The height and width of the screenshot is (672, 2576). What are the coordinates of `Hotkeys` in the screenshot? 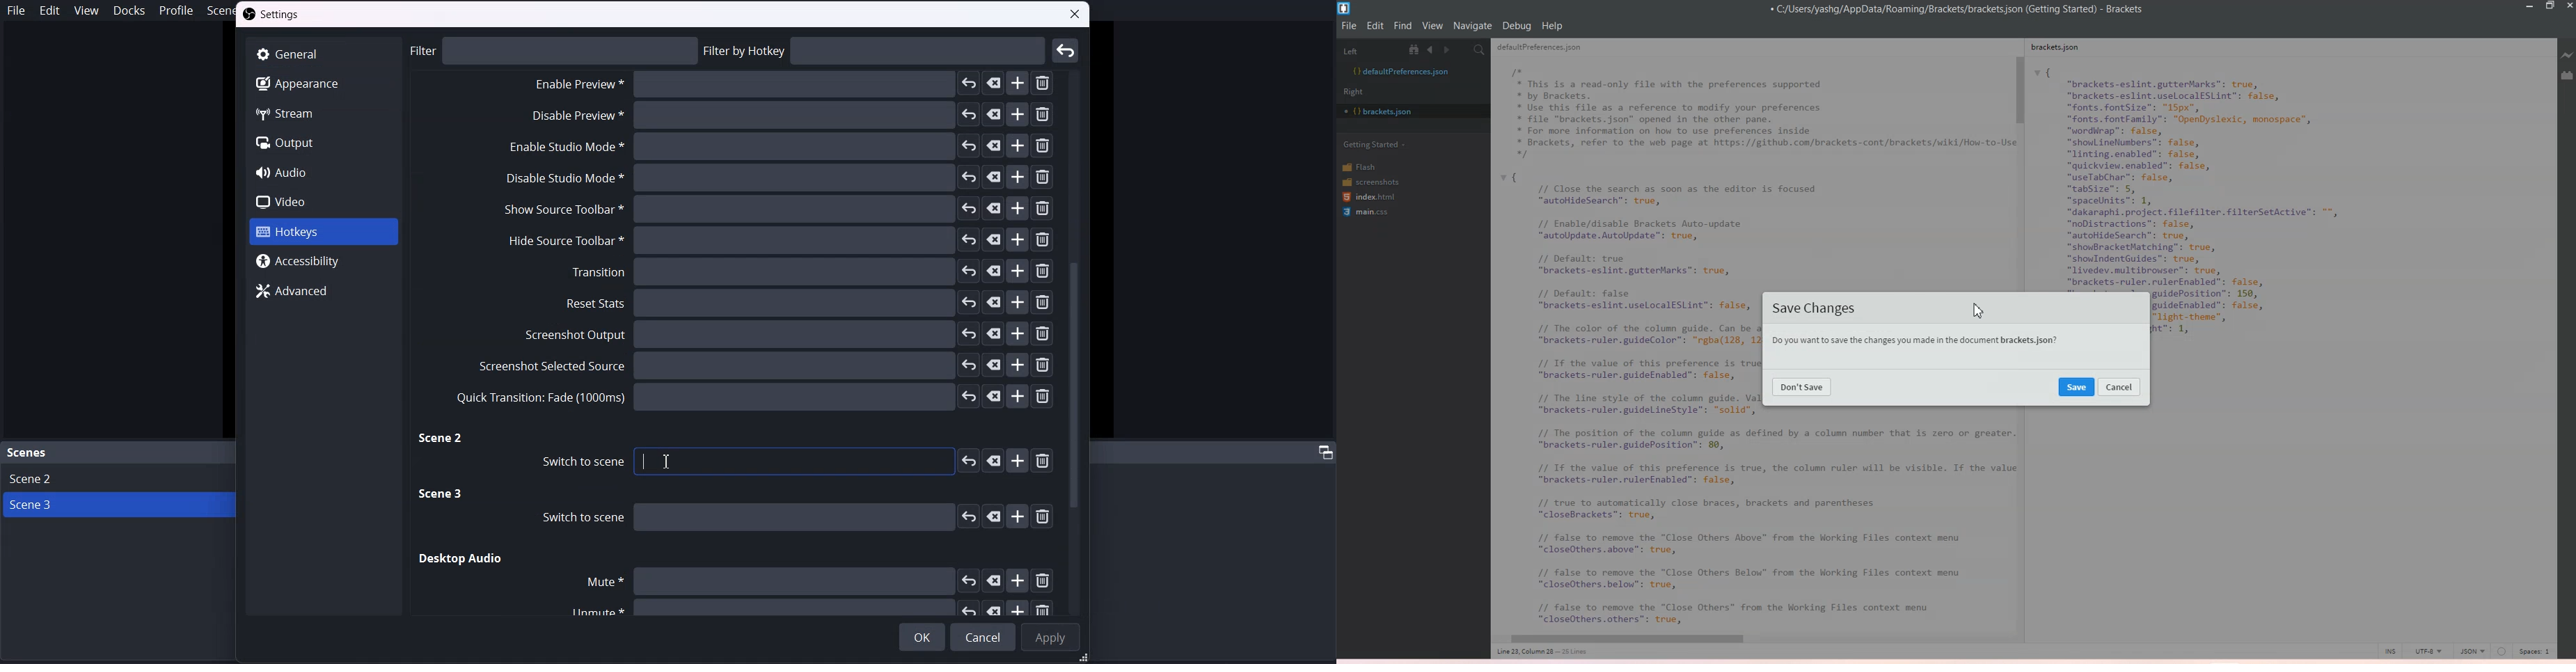 It's located at (322, 232).